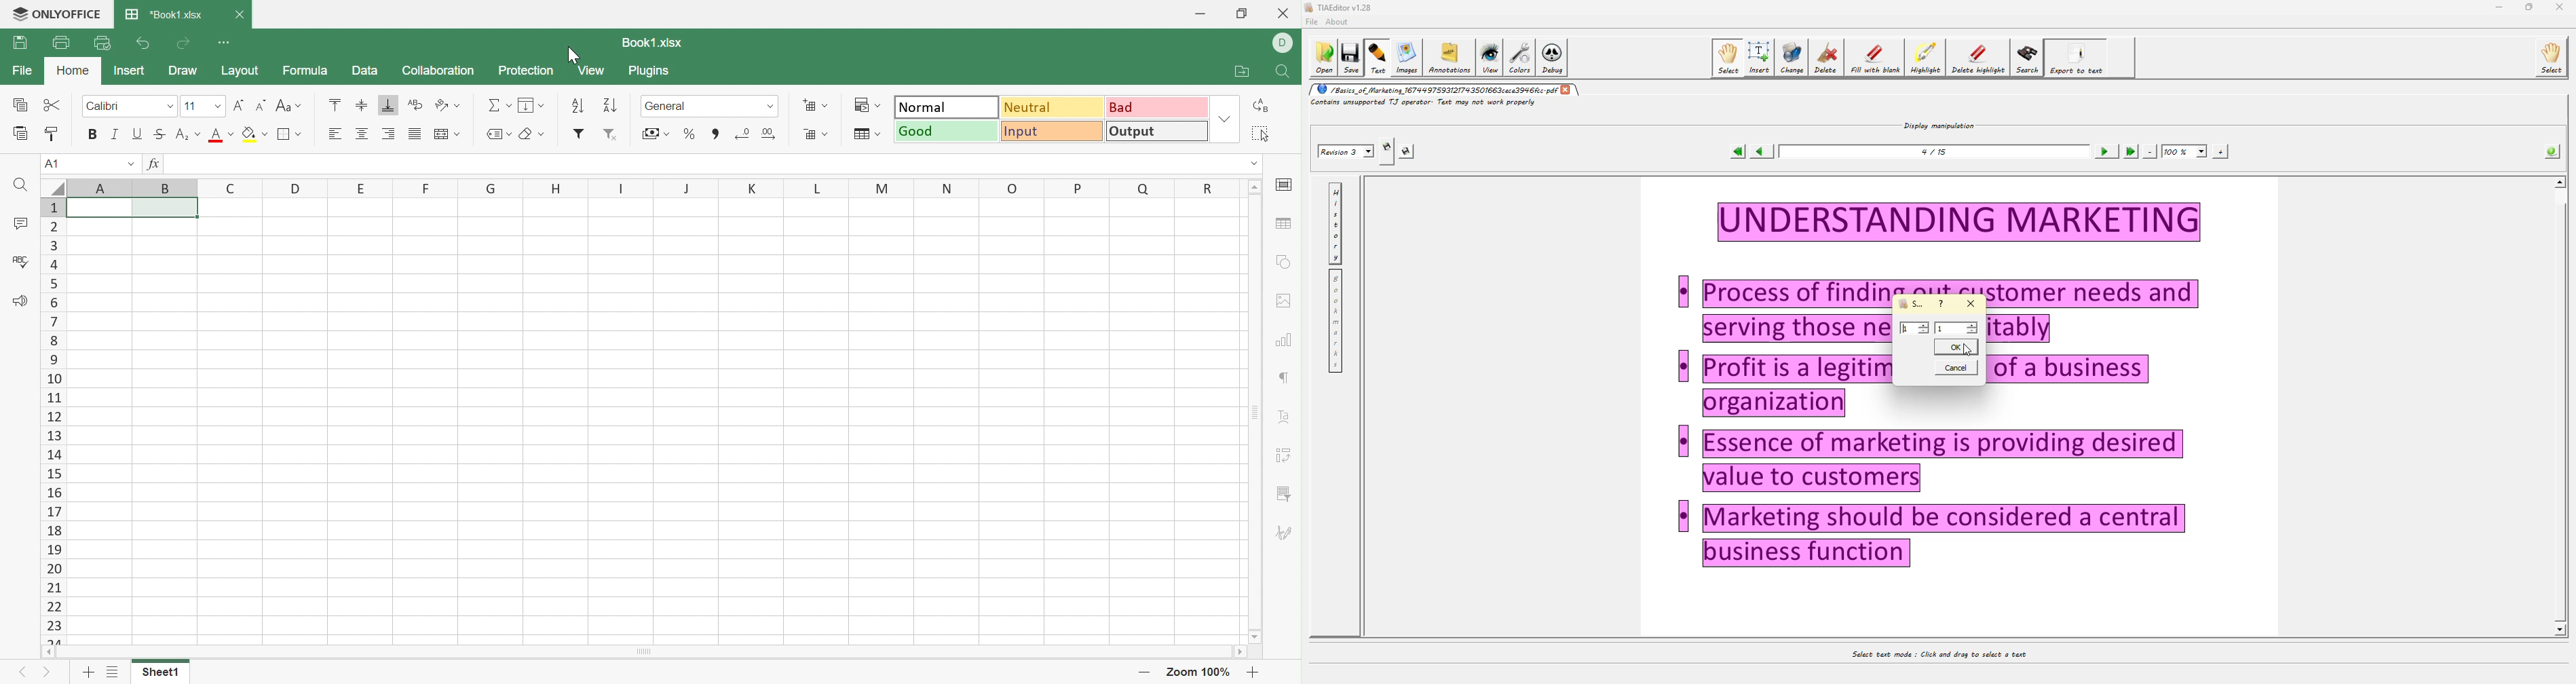  What do you see at coordinates (52, 421) in the screenshot?
I see `Row Numbers` at bounding box center [52, 421].